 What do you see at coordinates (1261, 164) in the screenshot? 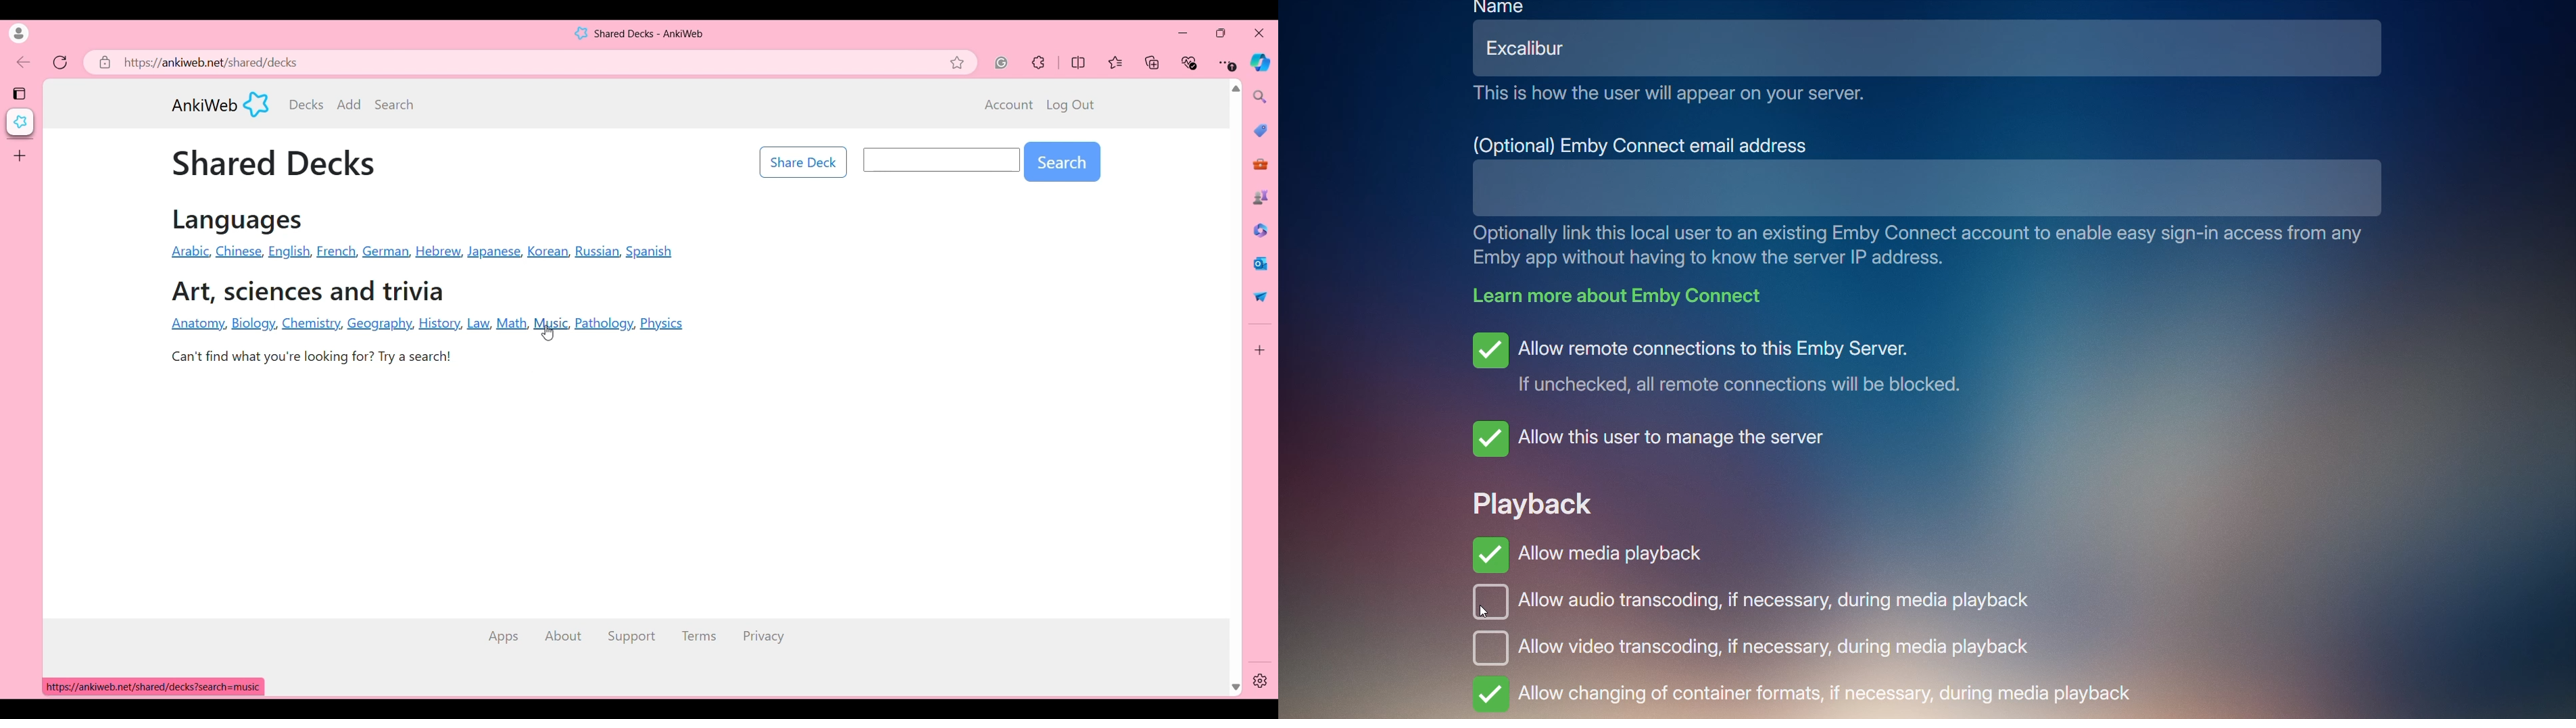
I see `Tools` at bounding box center [1261, 164].